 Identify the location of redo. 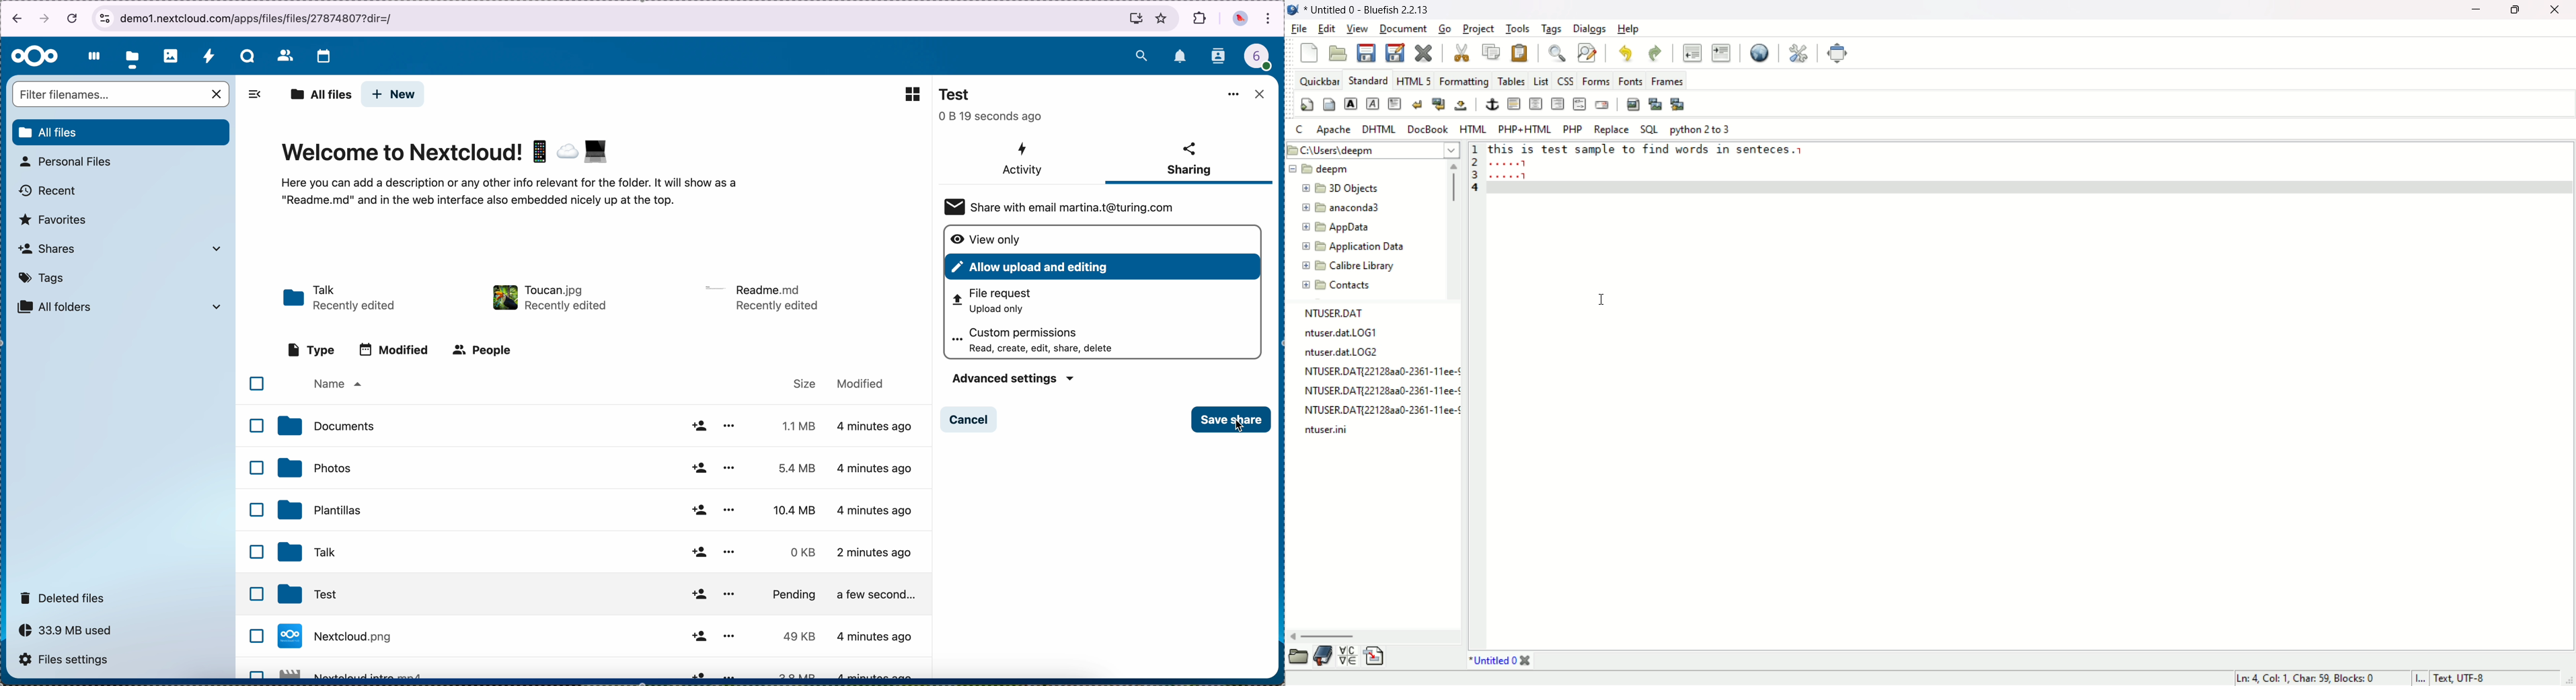
(1655, 52).